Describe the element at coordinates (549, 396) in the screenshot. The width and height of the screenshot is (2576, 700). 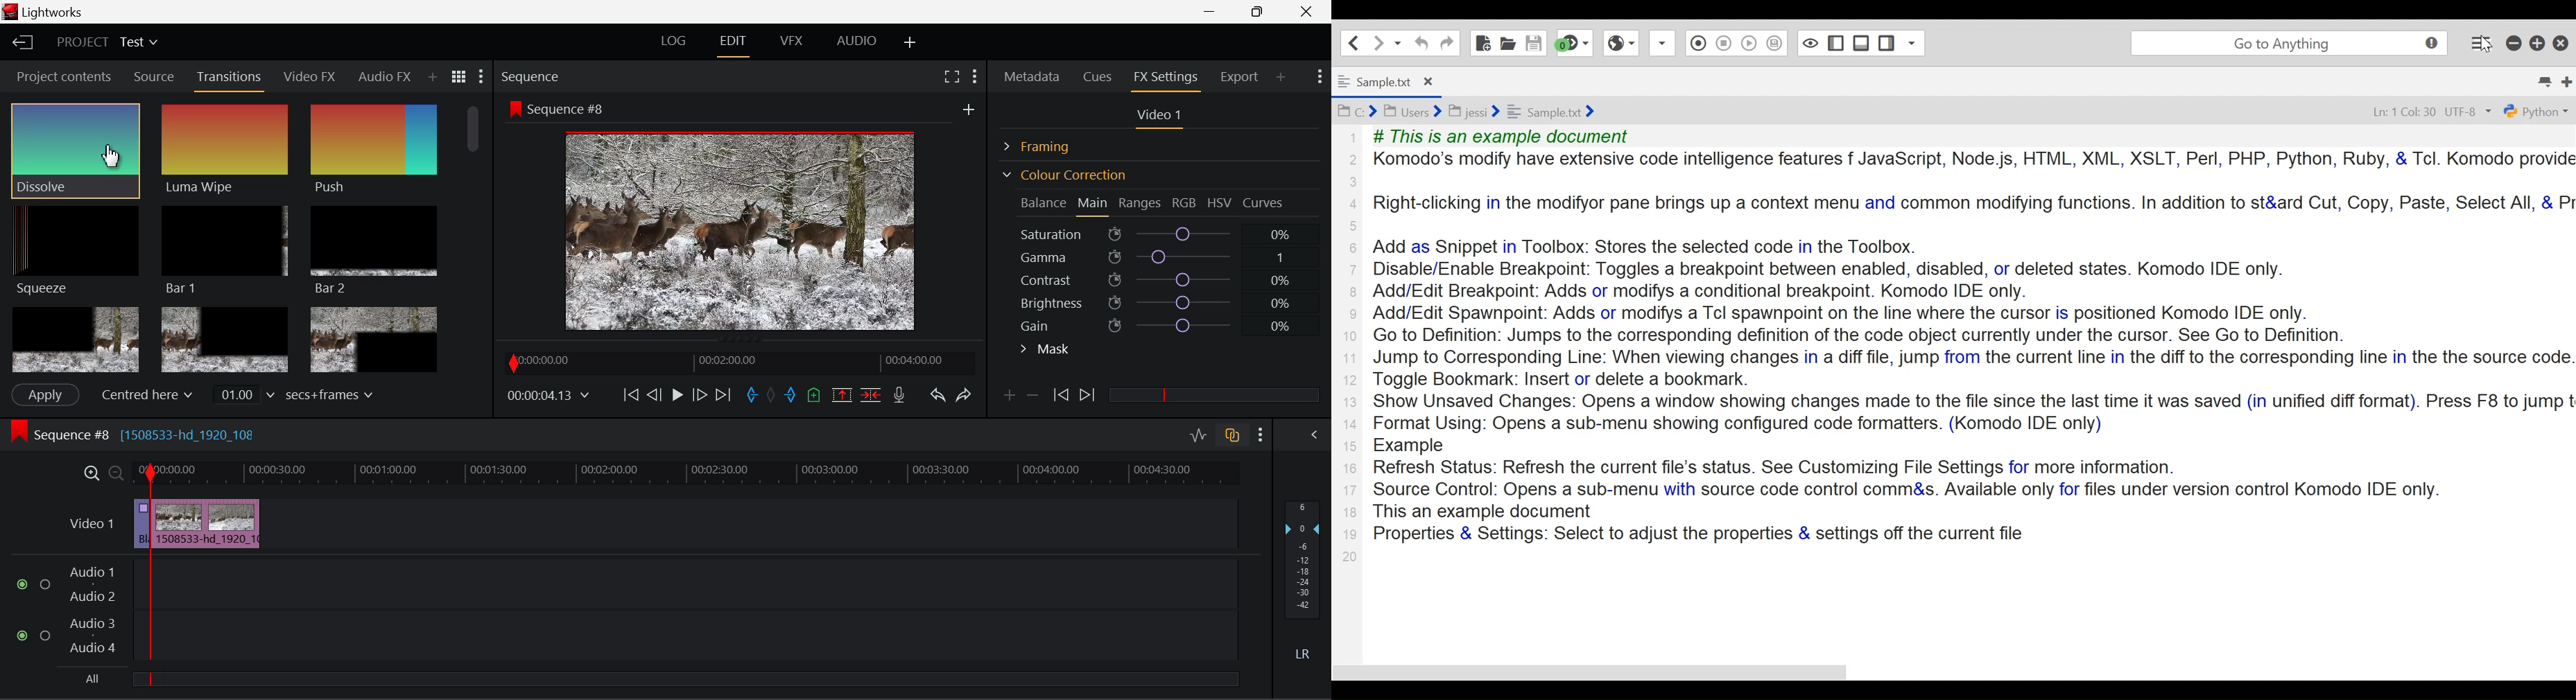
I see `Frame Time` at that location.